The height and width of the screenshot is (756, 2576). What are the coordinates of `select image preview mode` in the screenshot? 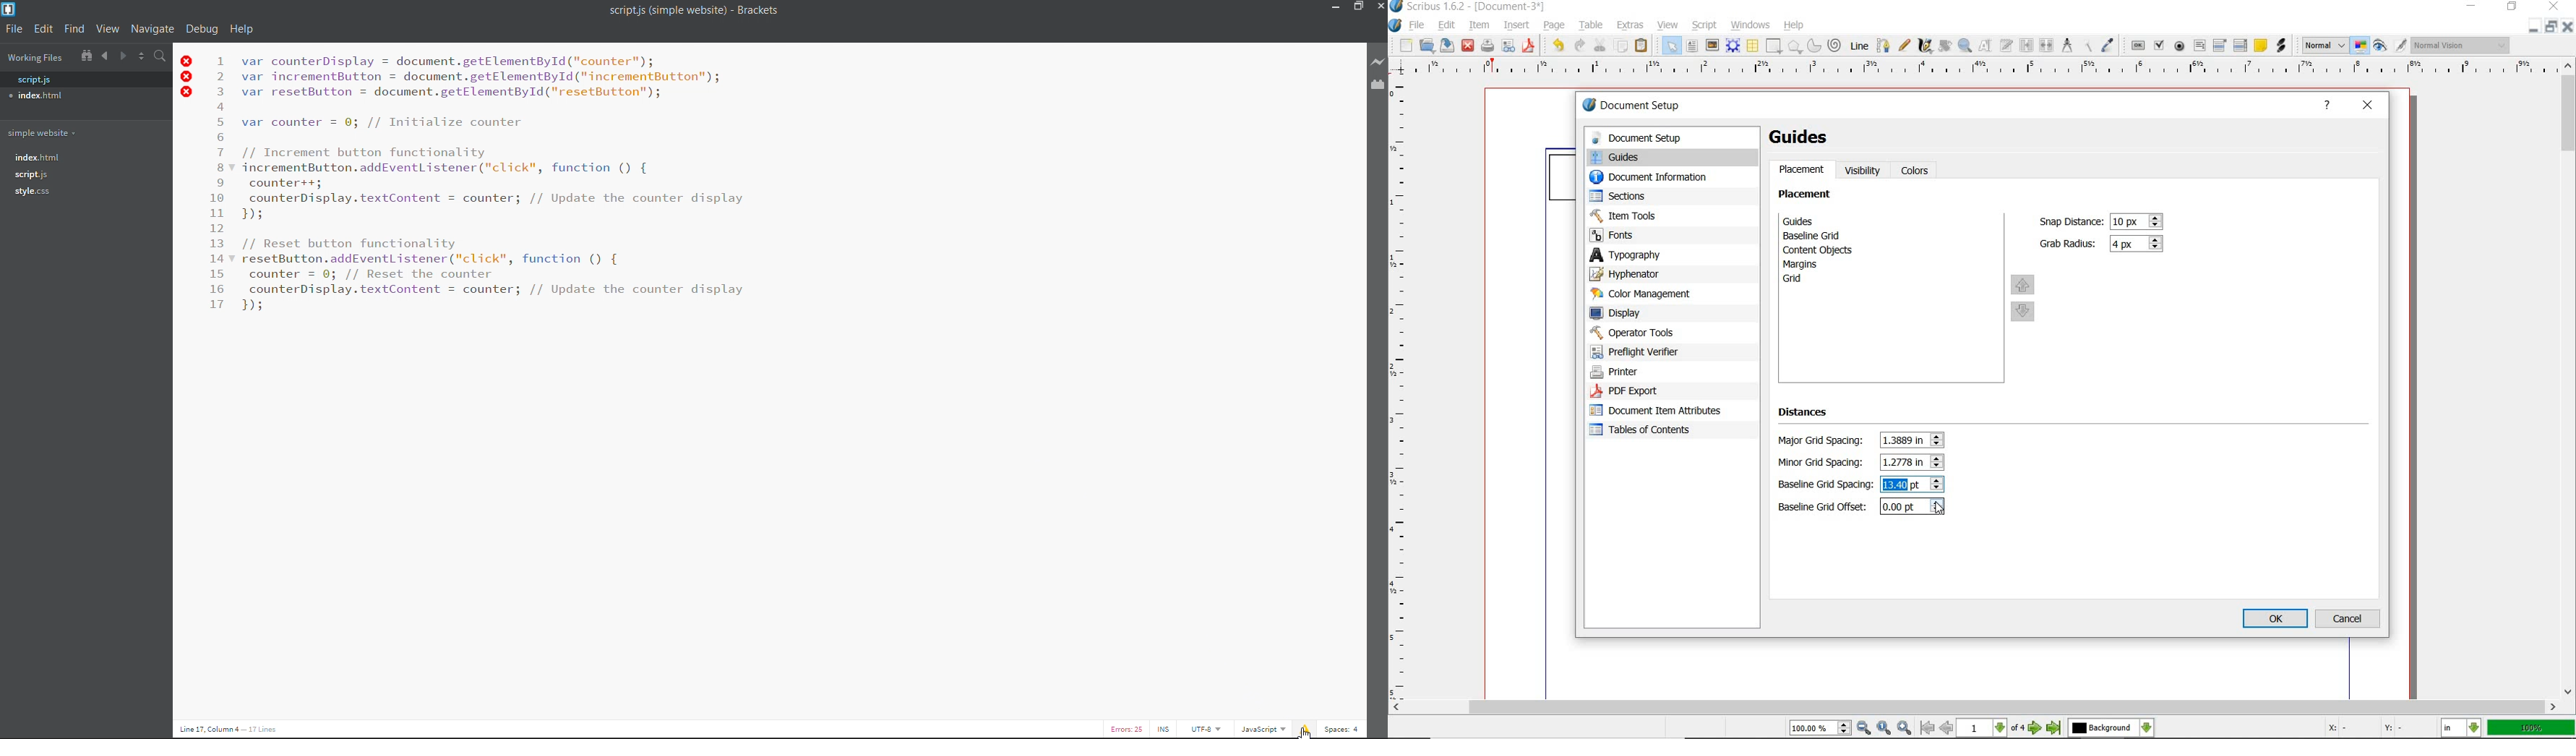 It's located at (2325, 45).